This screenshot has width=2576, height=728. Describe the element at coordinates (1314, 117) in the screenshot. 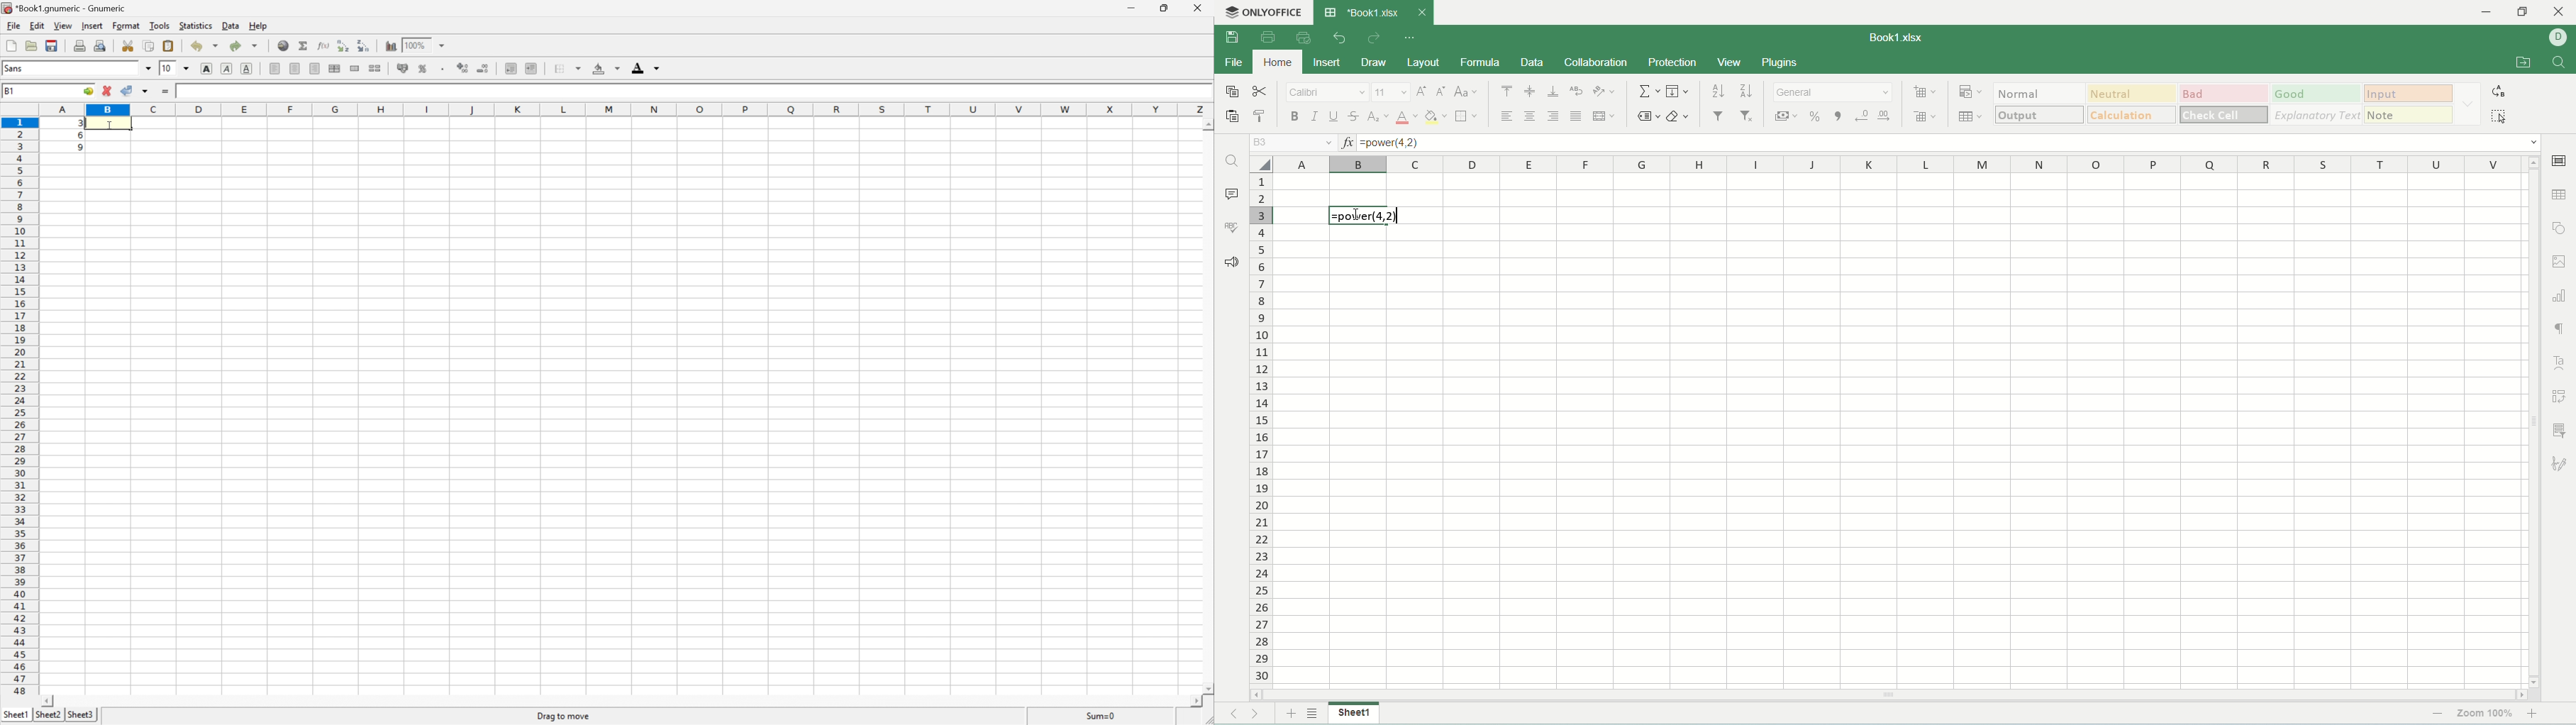

I see `italic` at that location.